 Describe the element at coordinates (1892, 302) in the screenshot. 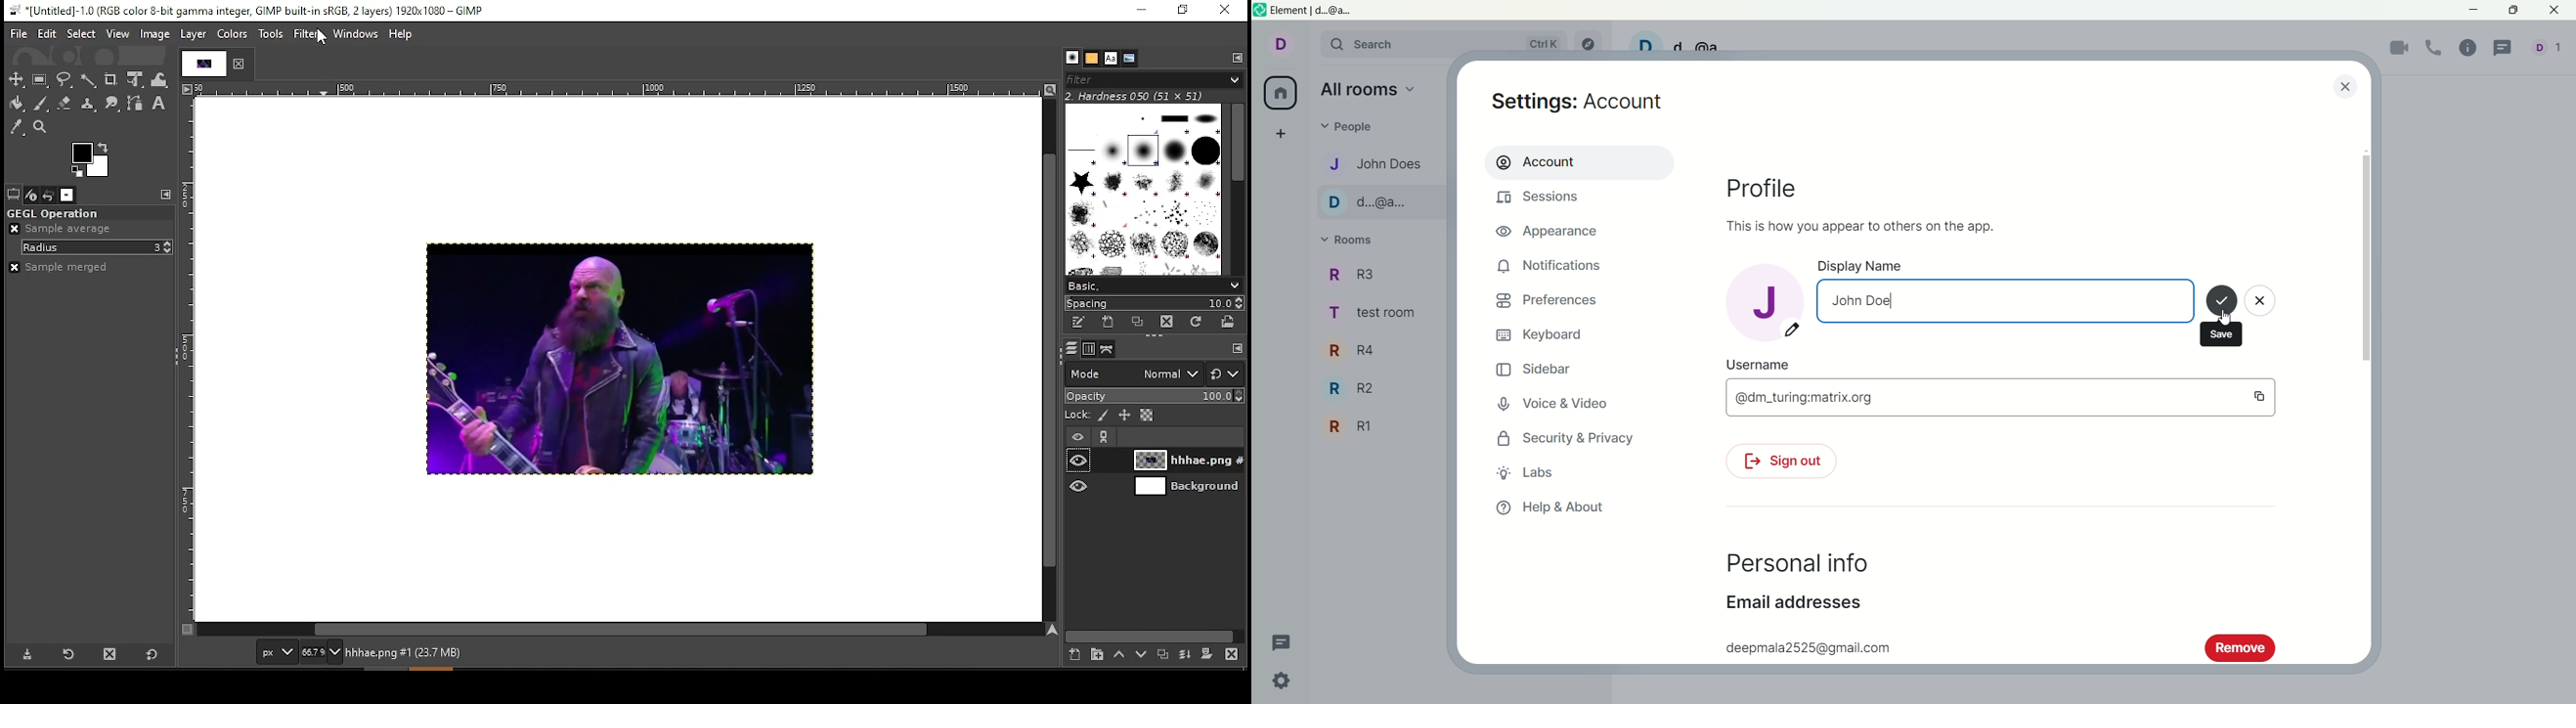

I see `cursor` at that location.